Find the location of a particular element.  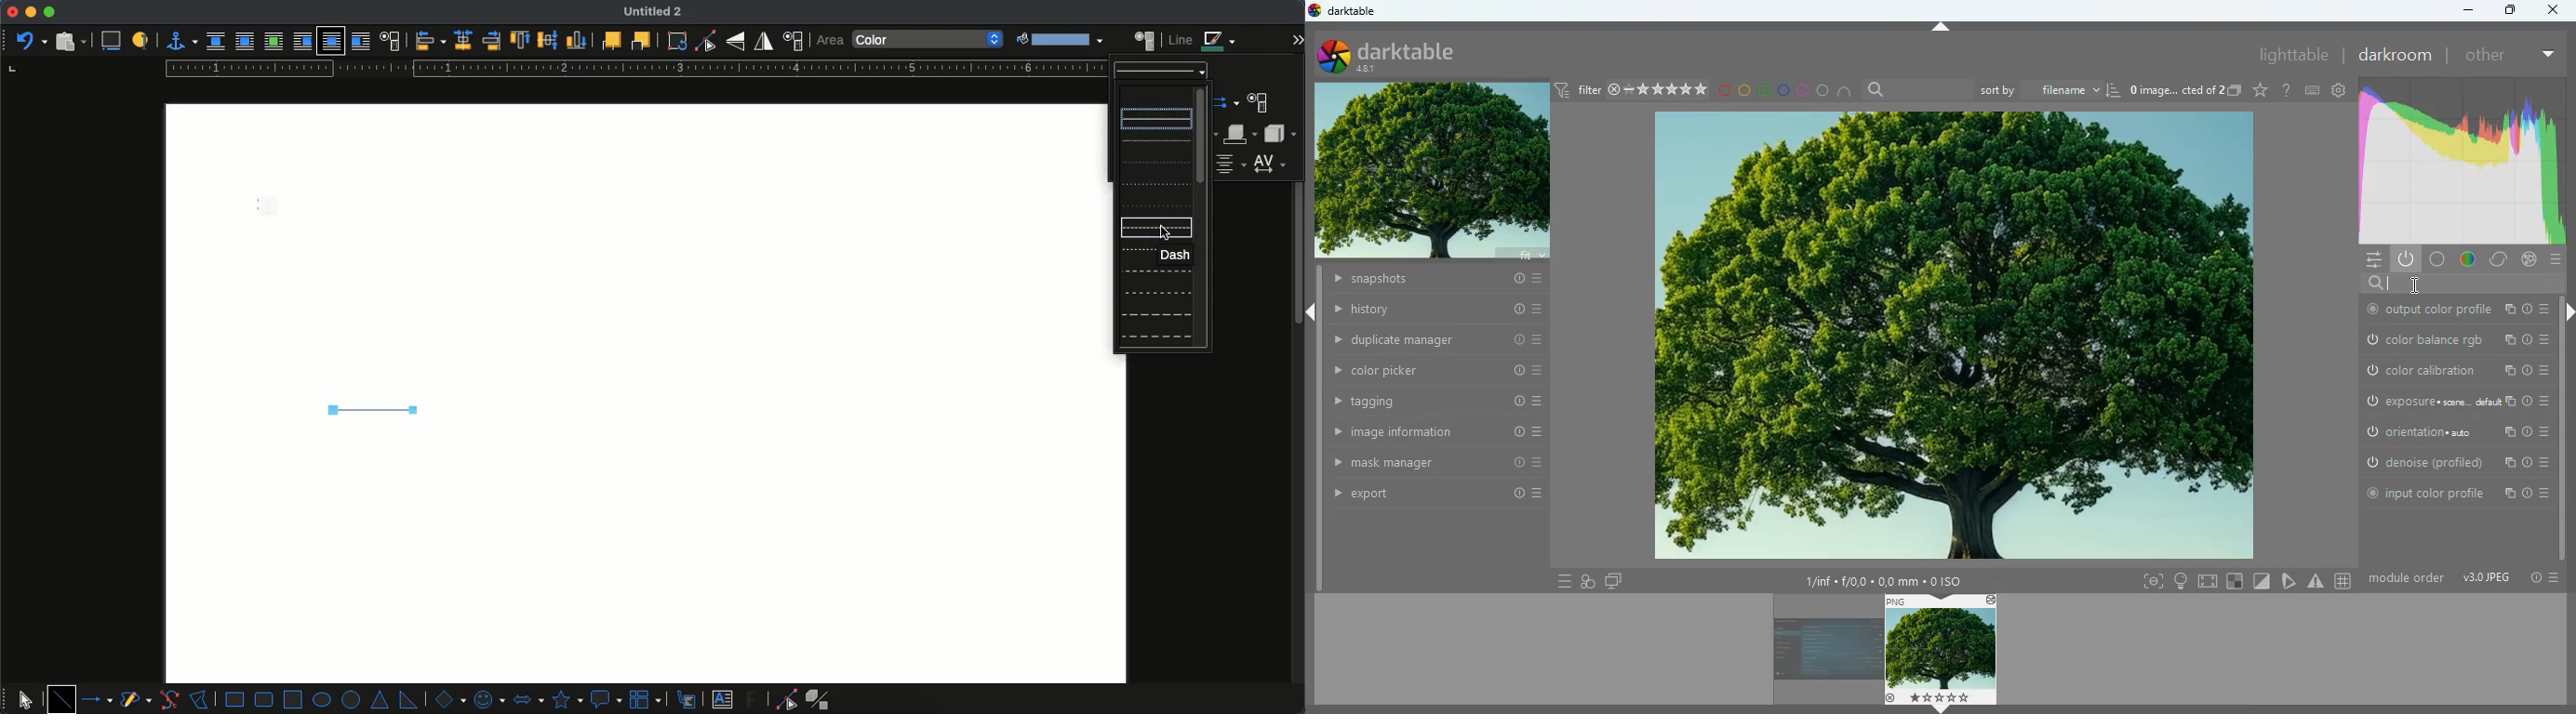

lines and arrows is located at coordinates (99, 700).